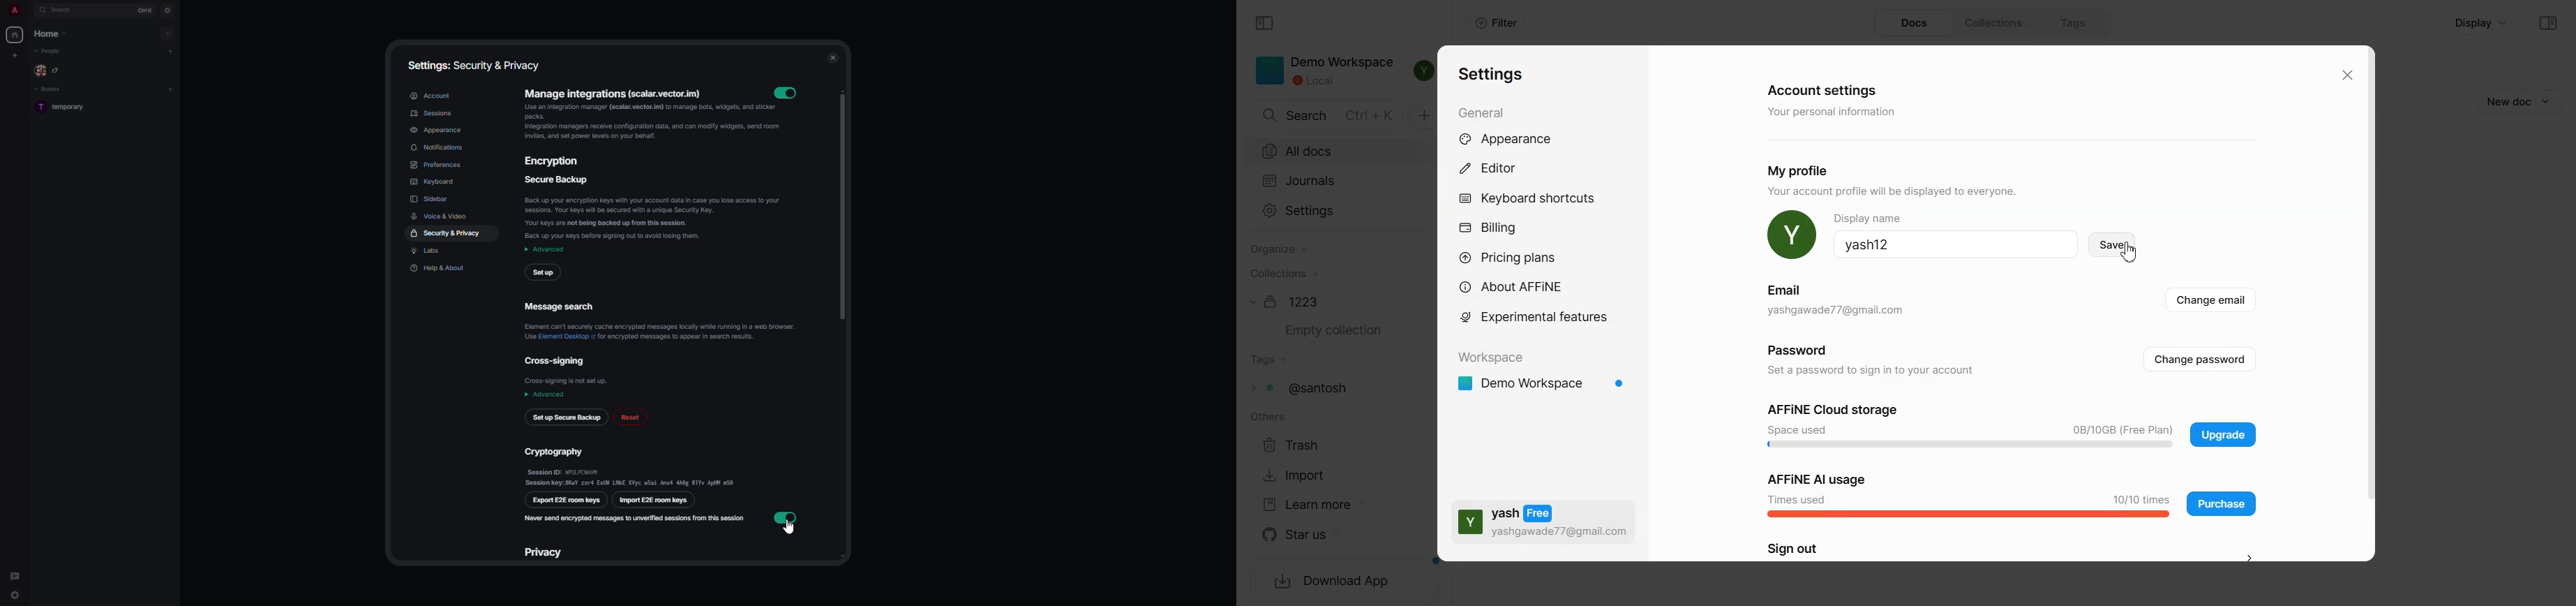 This screenshot has height=616, width=2576. What do you see at coordinates (1315, 535) in the screenshot?
I see `Star us` at bounding box center [1315, 535].